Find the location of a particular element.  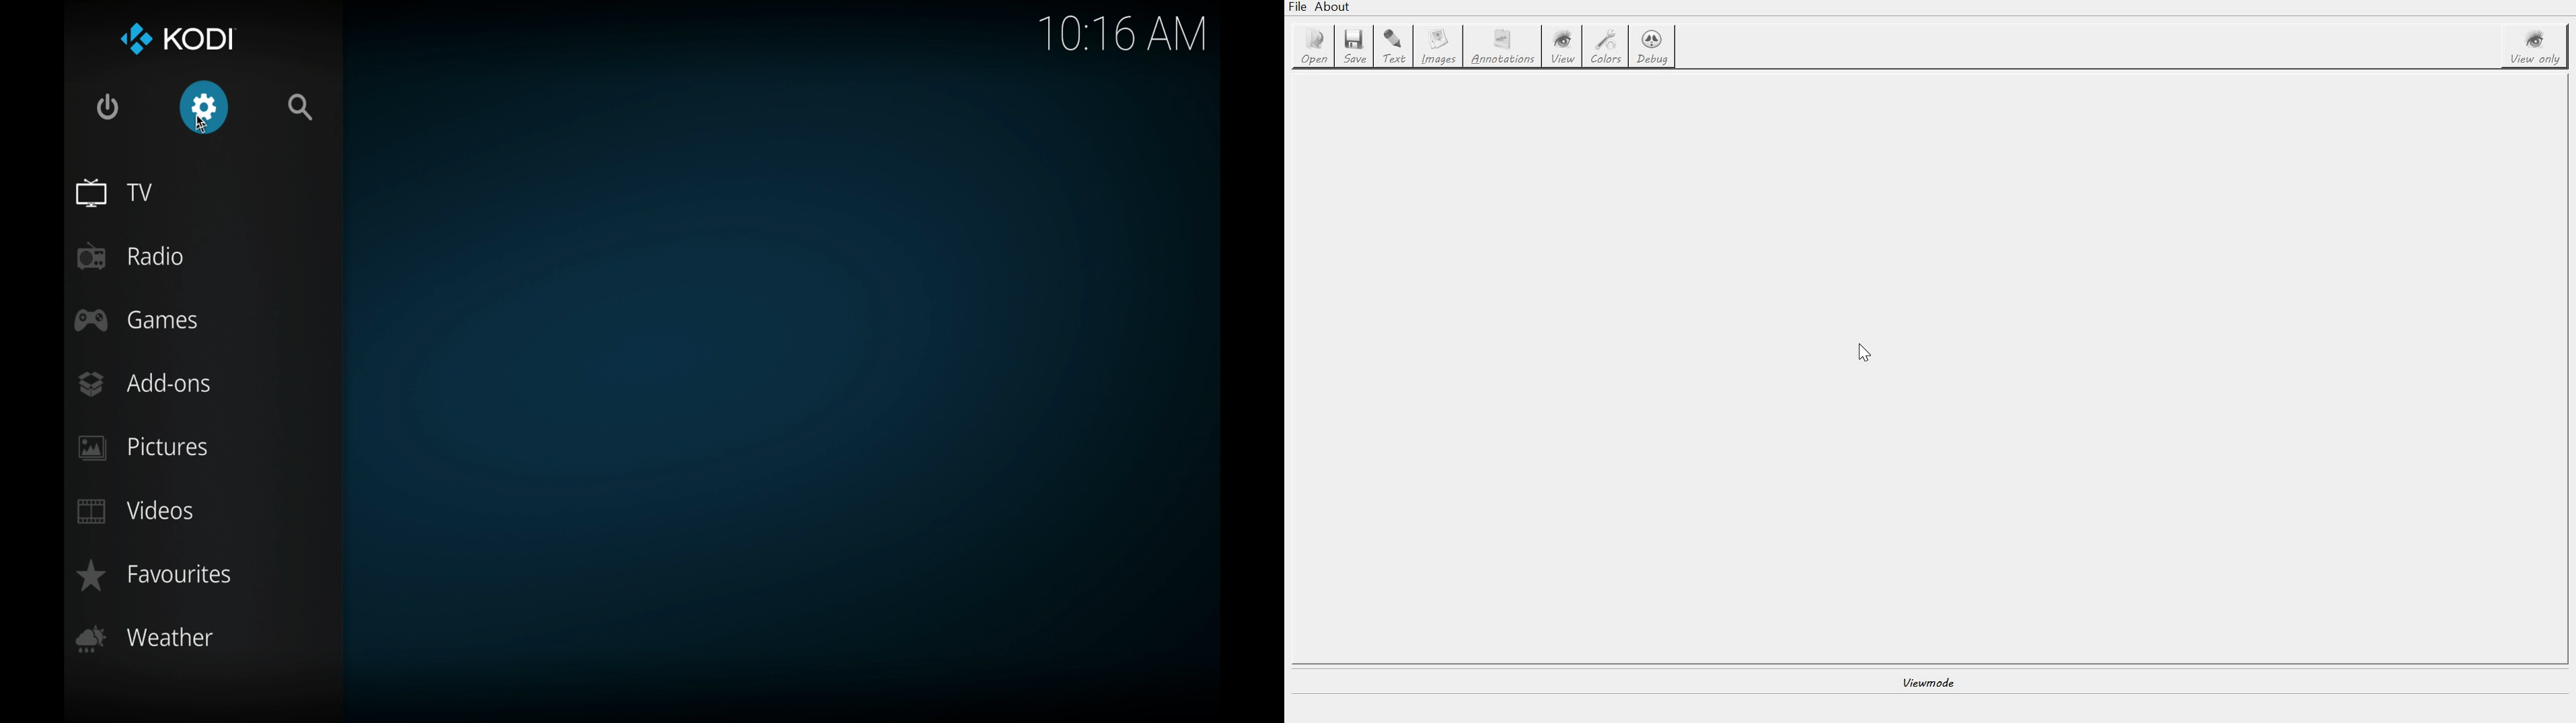

add-ons is located at coordinates (145, 384).